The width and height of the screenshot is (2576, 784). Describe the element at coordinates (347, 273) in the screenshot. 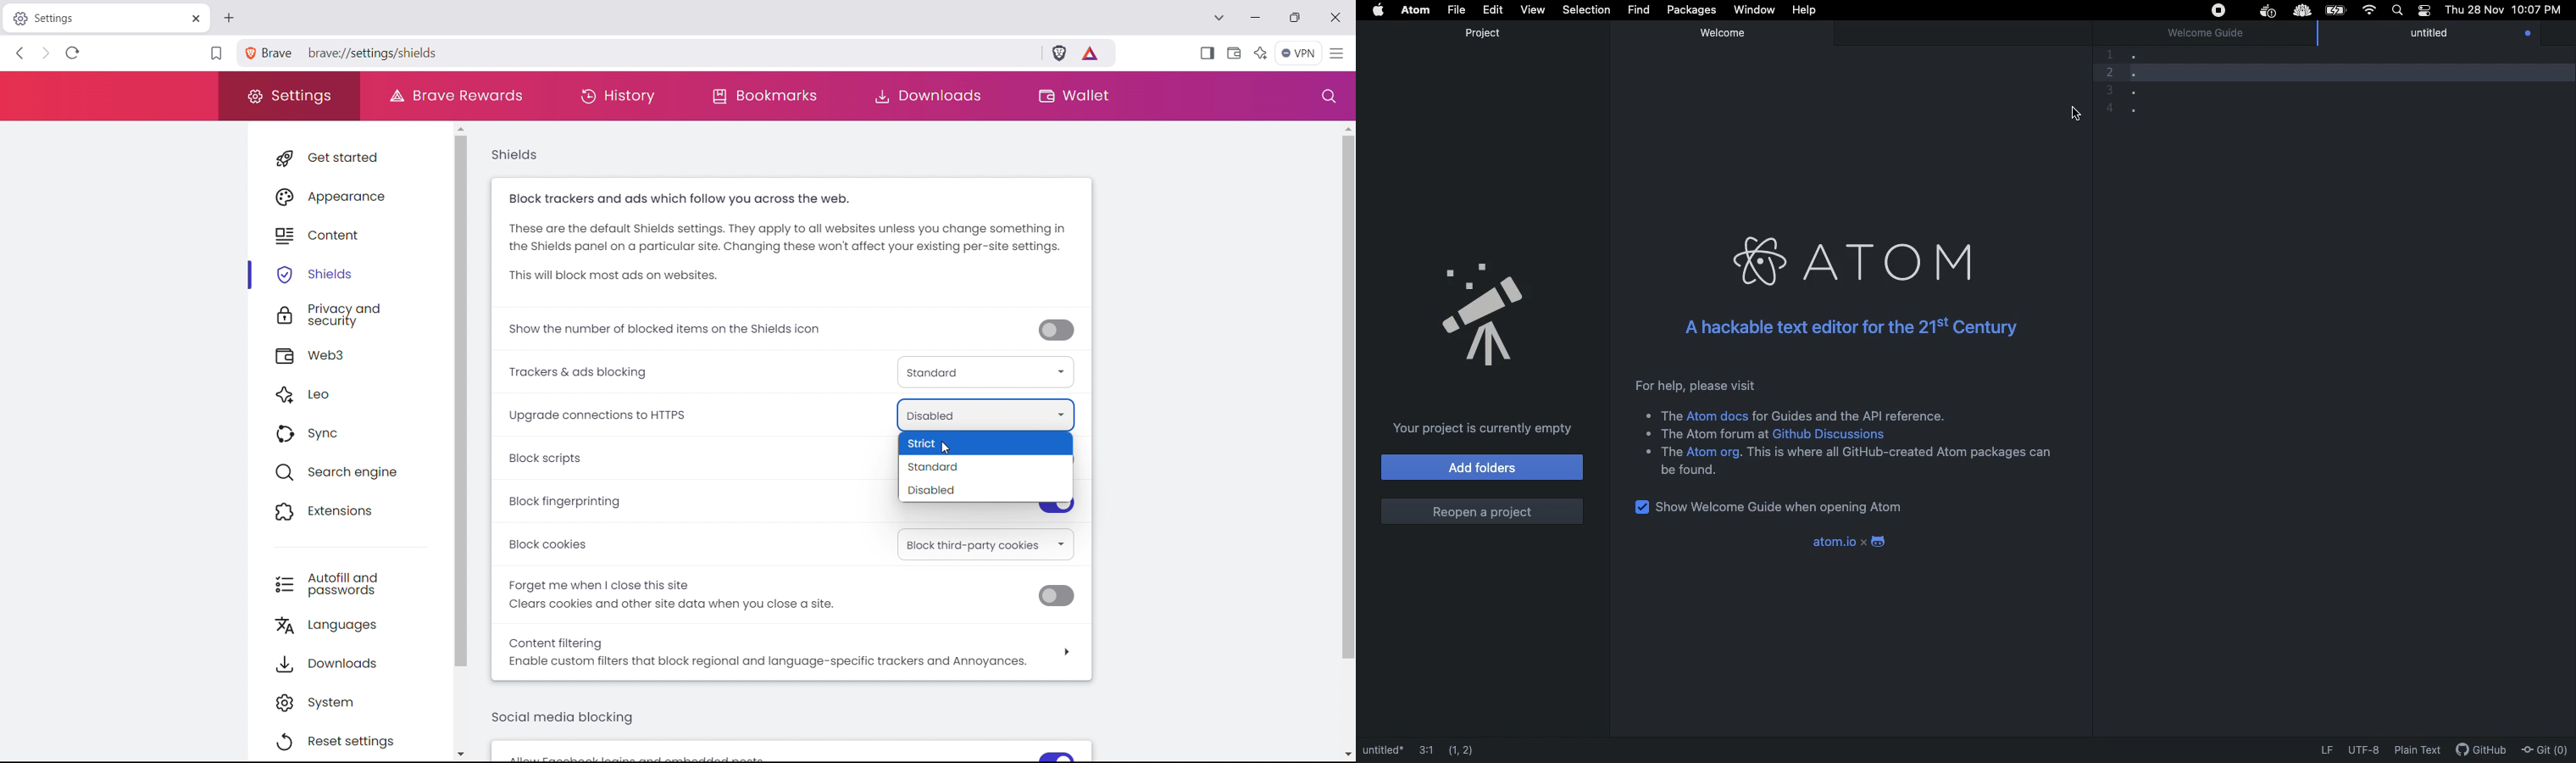

I see `shields selected` at that location.